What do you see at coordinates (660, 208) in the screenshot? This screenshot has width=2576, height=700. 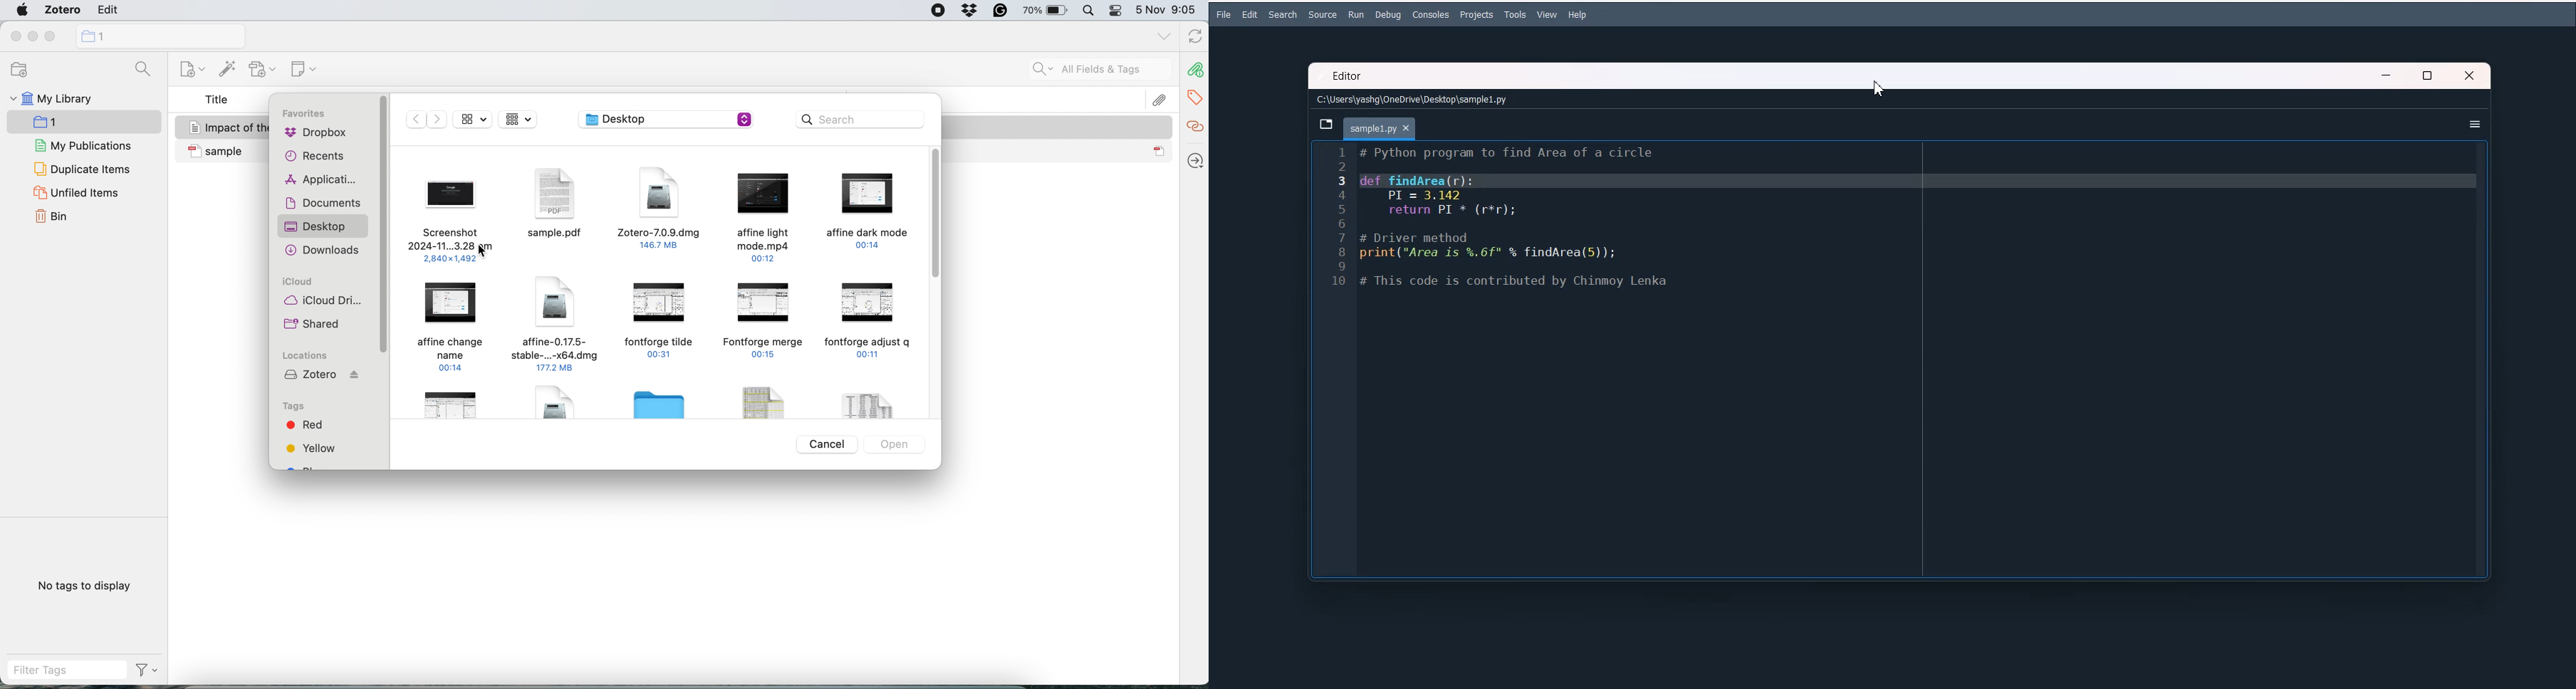 I see `Zotero-7.0.9.dmg` at bounding box center [660, 208].